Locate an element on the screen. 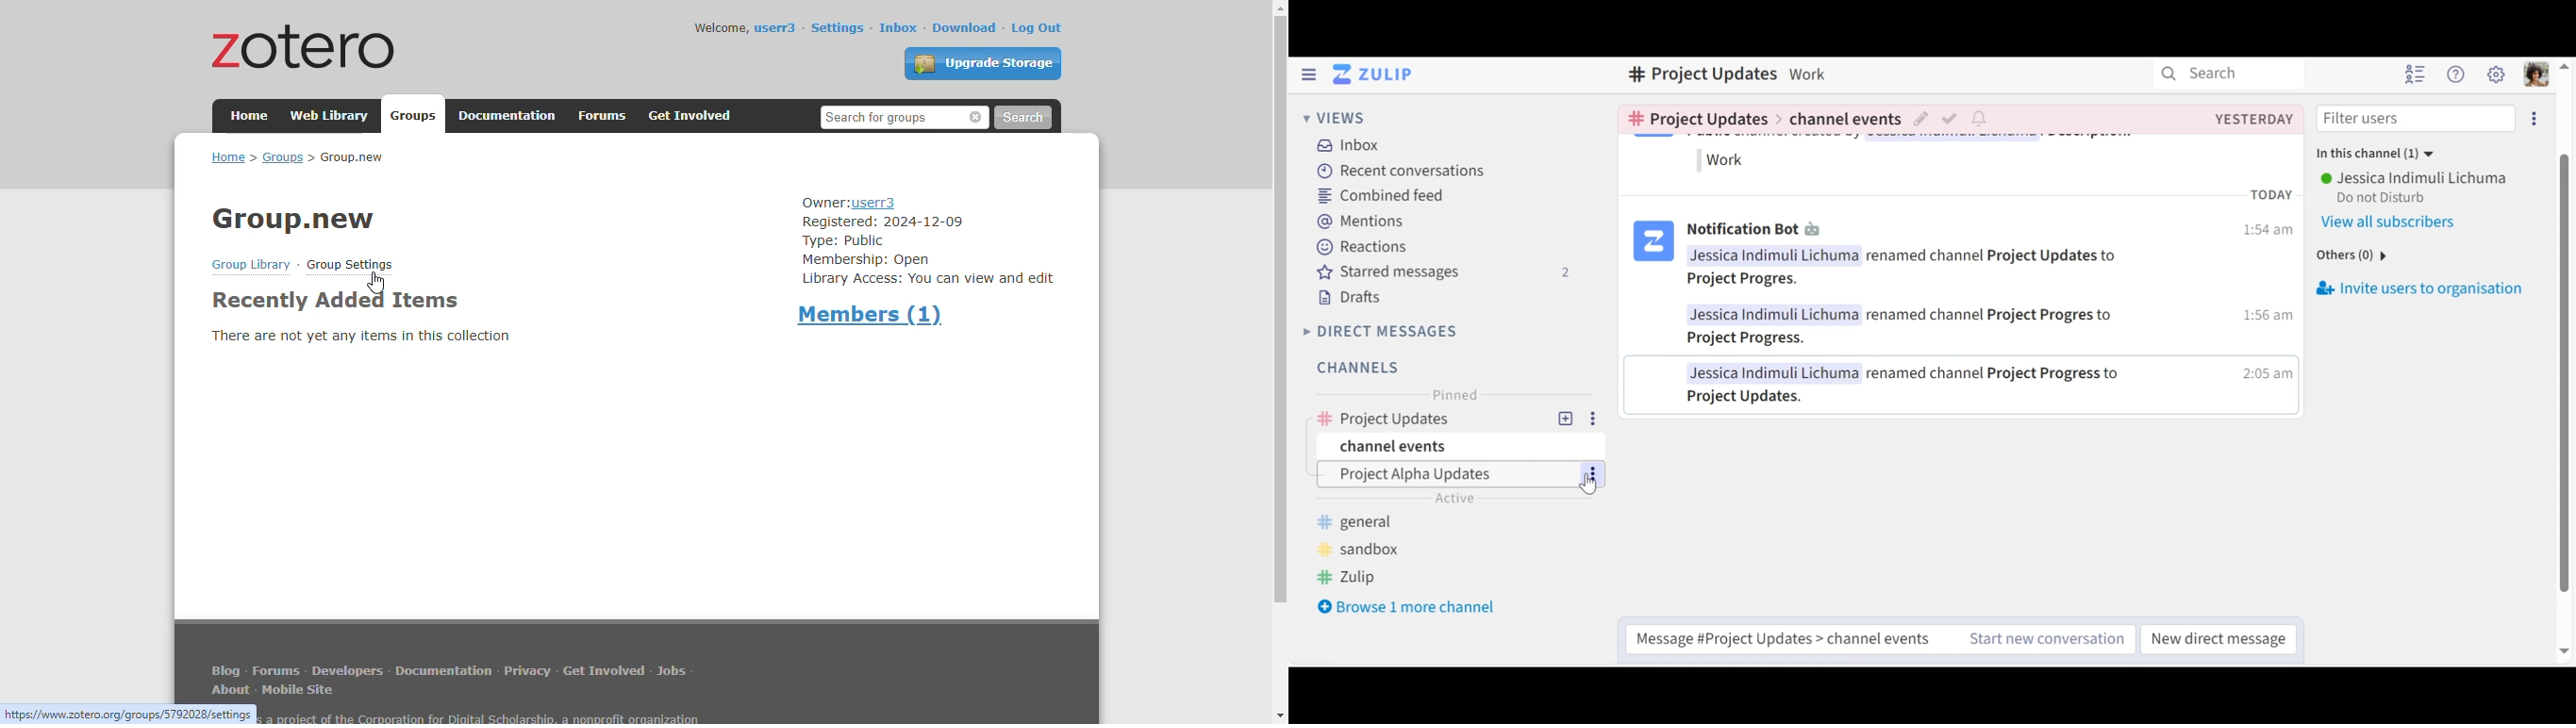  privacy is located at coordinates (527, 670).